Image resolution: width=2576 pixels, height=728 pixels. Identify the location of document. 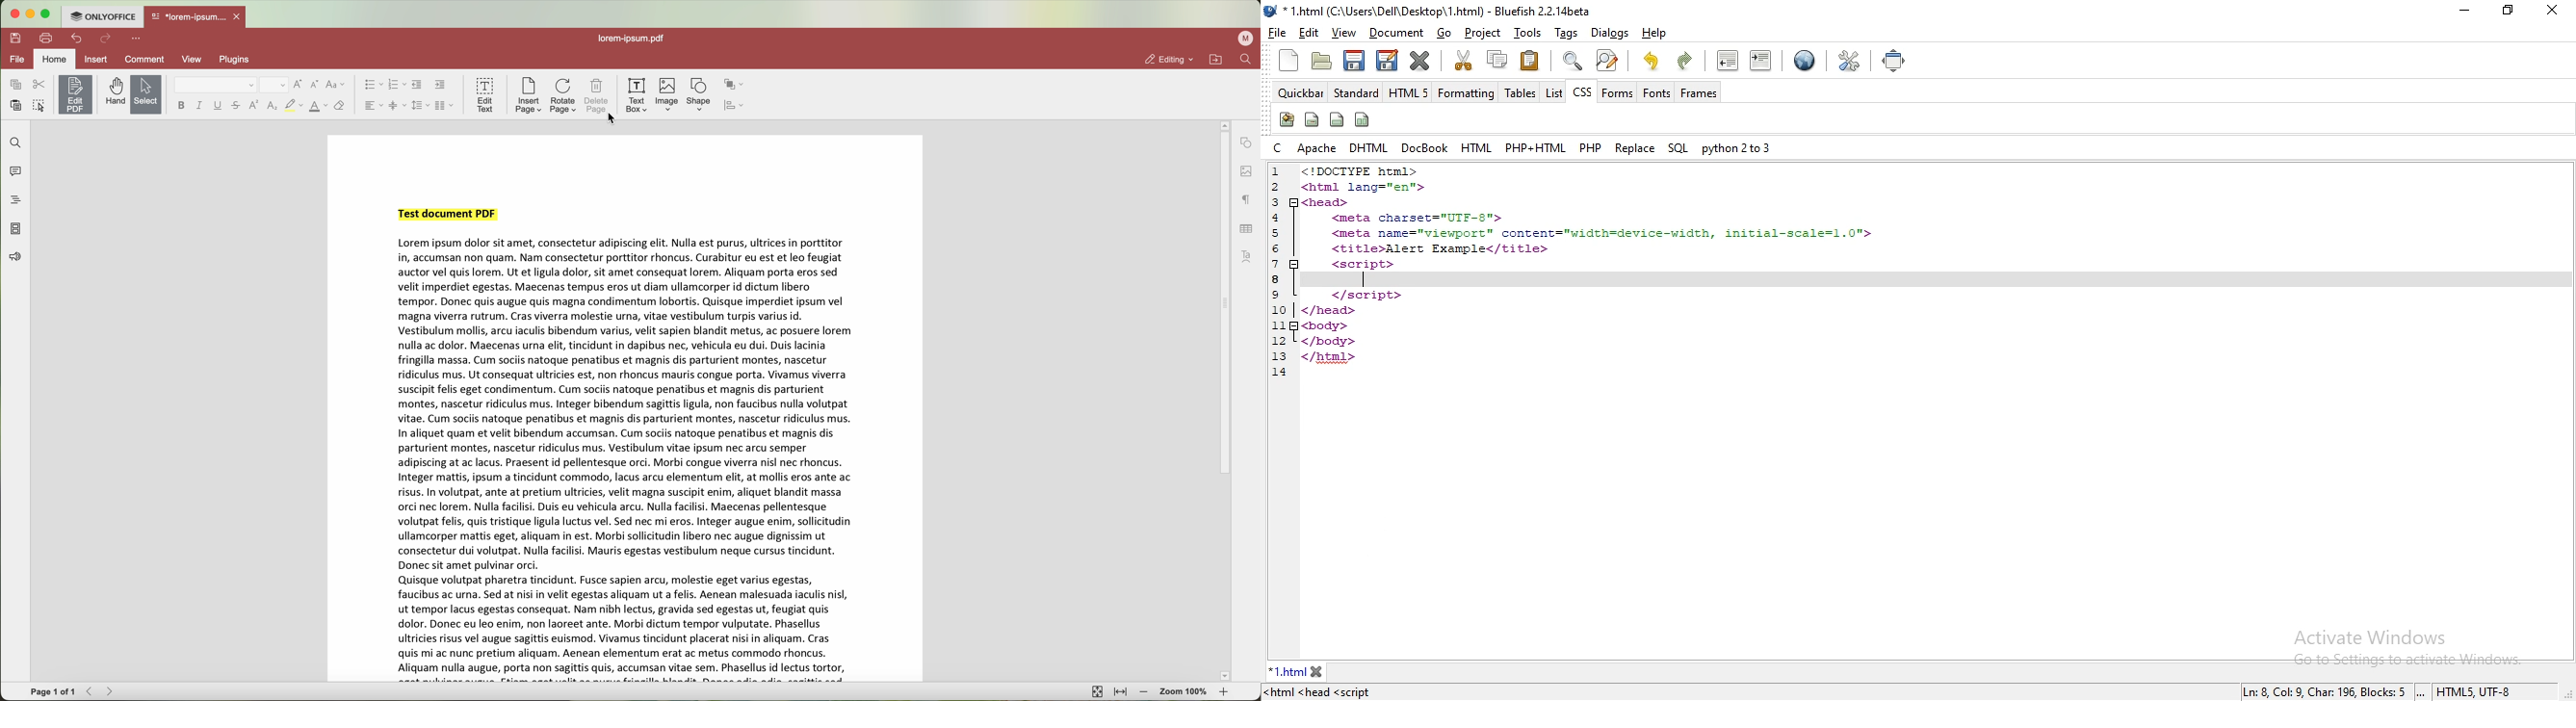
(1395, 32).